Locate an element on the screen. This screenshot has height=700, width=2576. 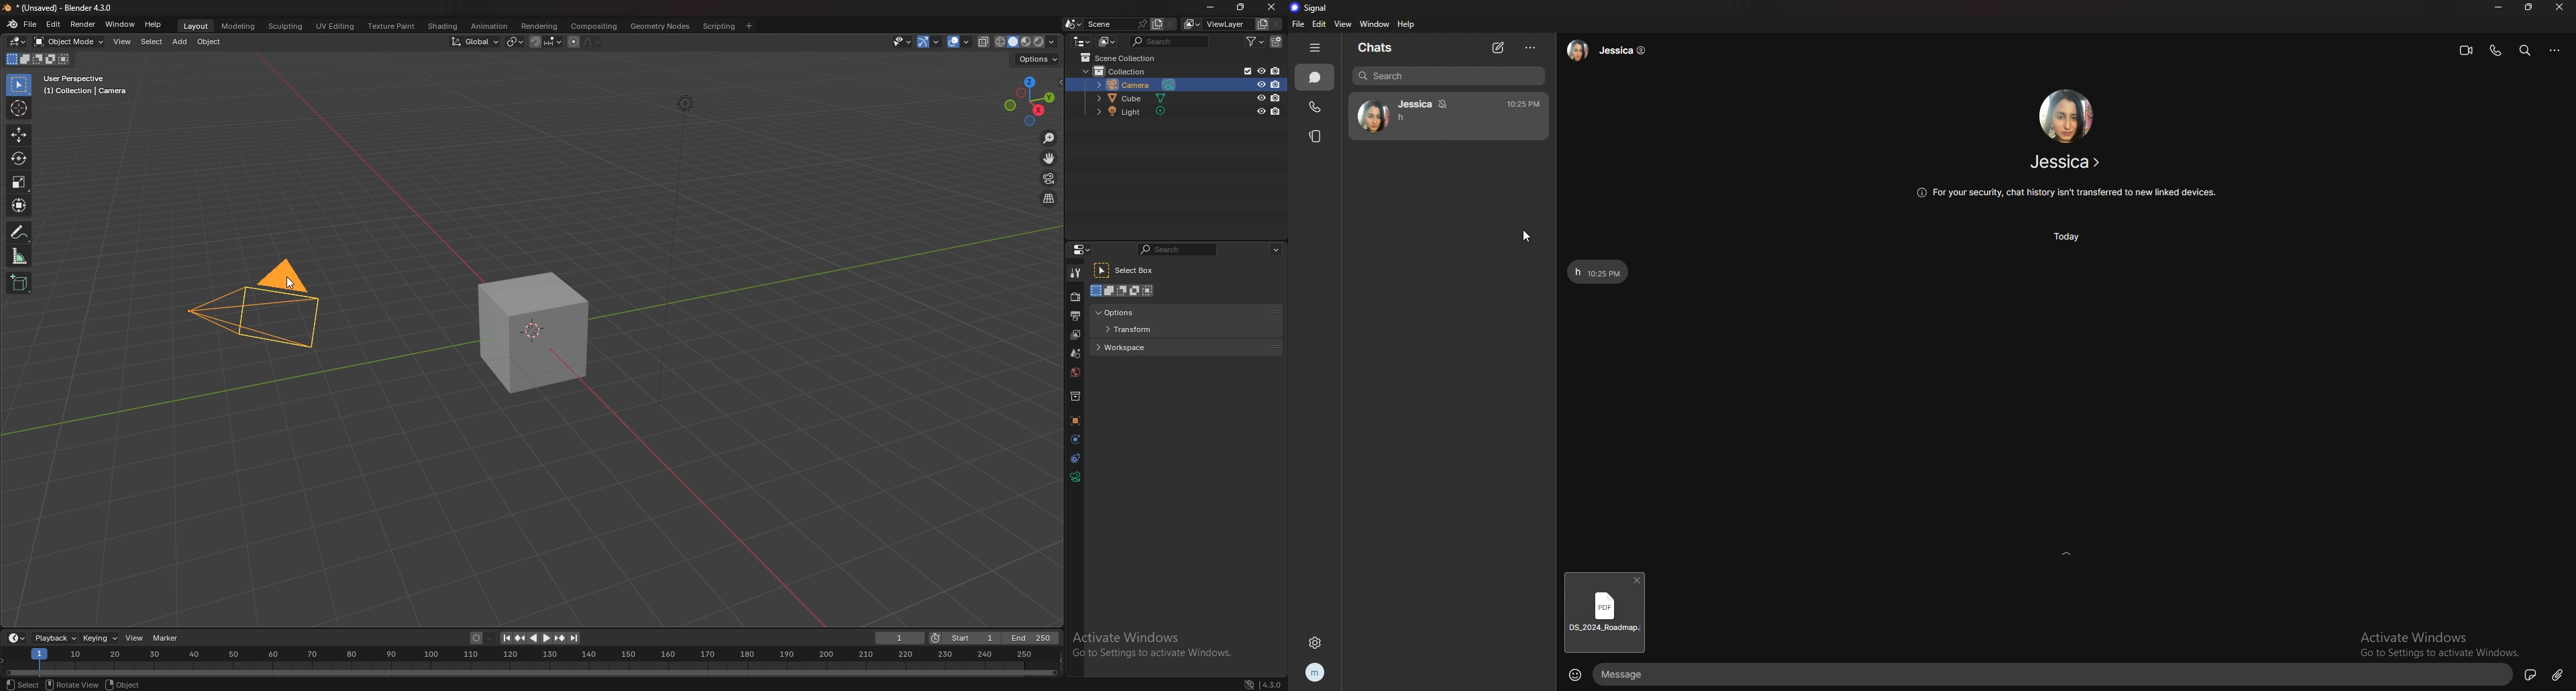
add is located at coordinates (180, 43).